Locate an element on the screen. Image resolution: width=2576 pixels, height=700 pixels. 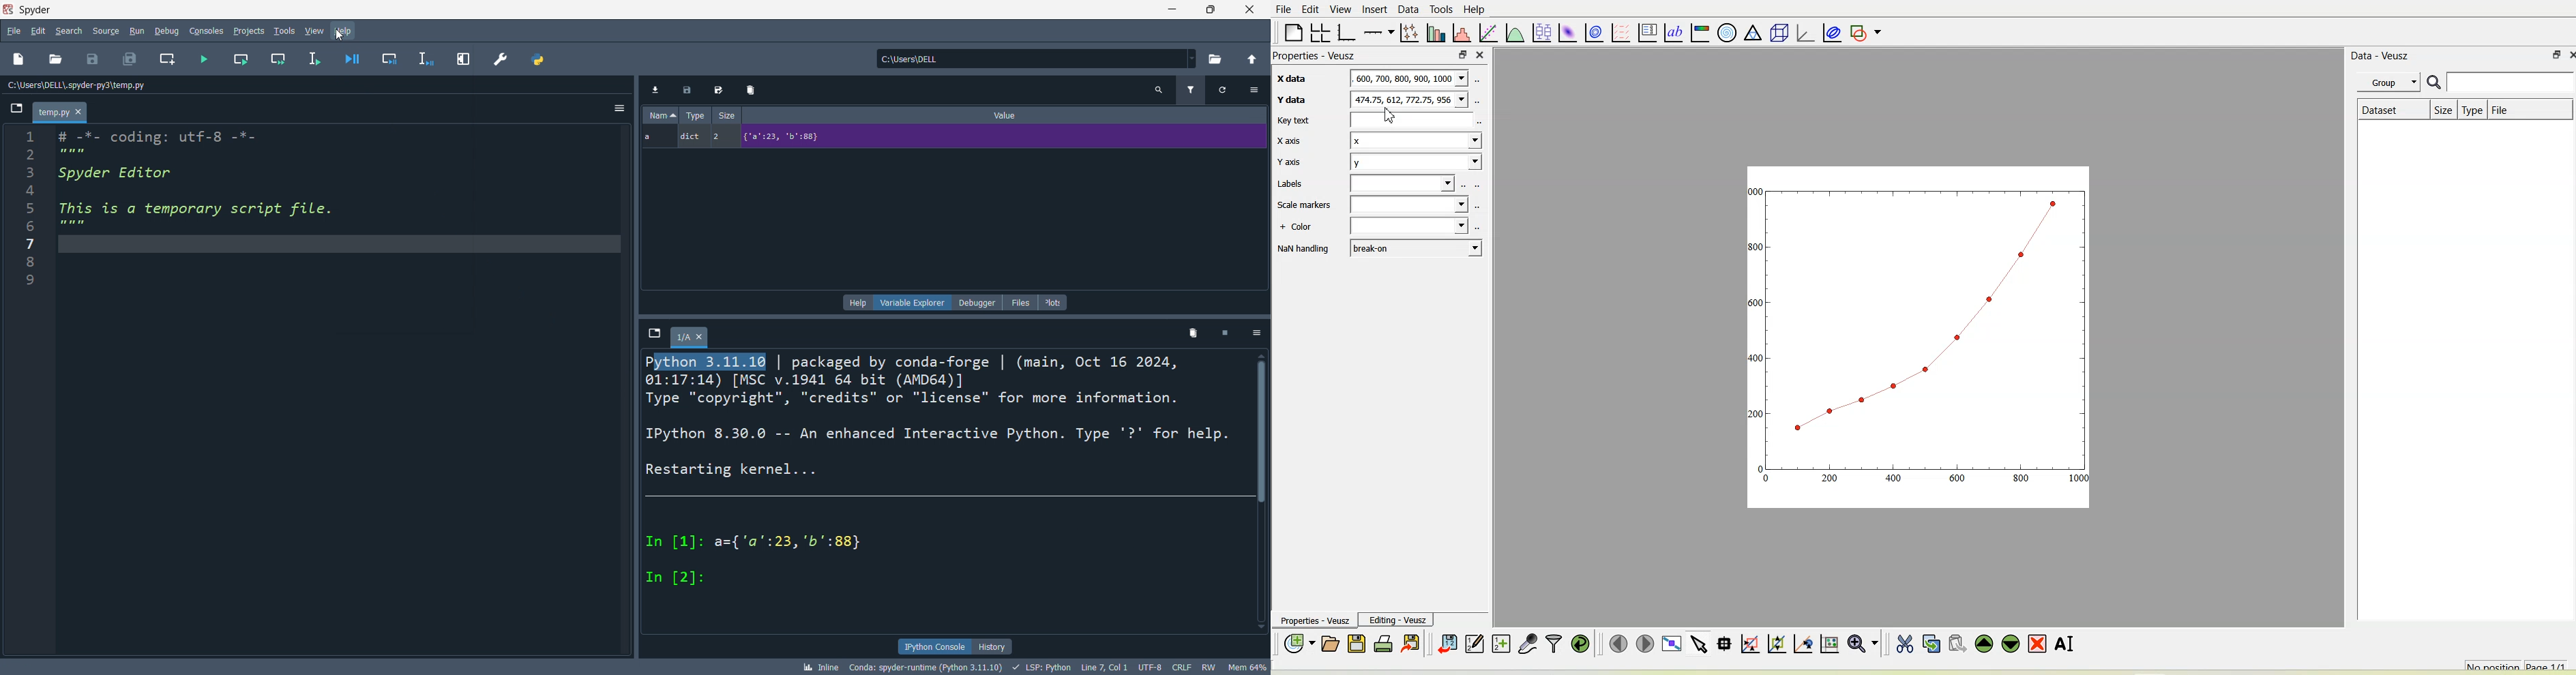
help is located at coordinates (344, 31).